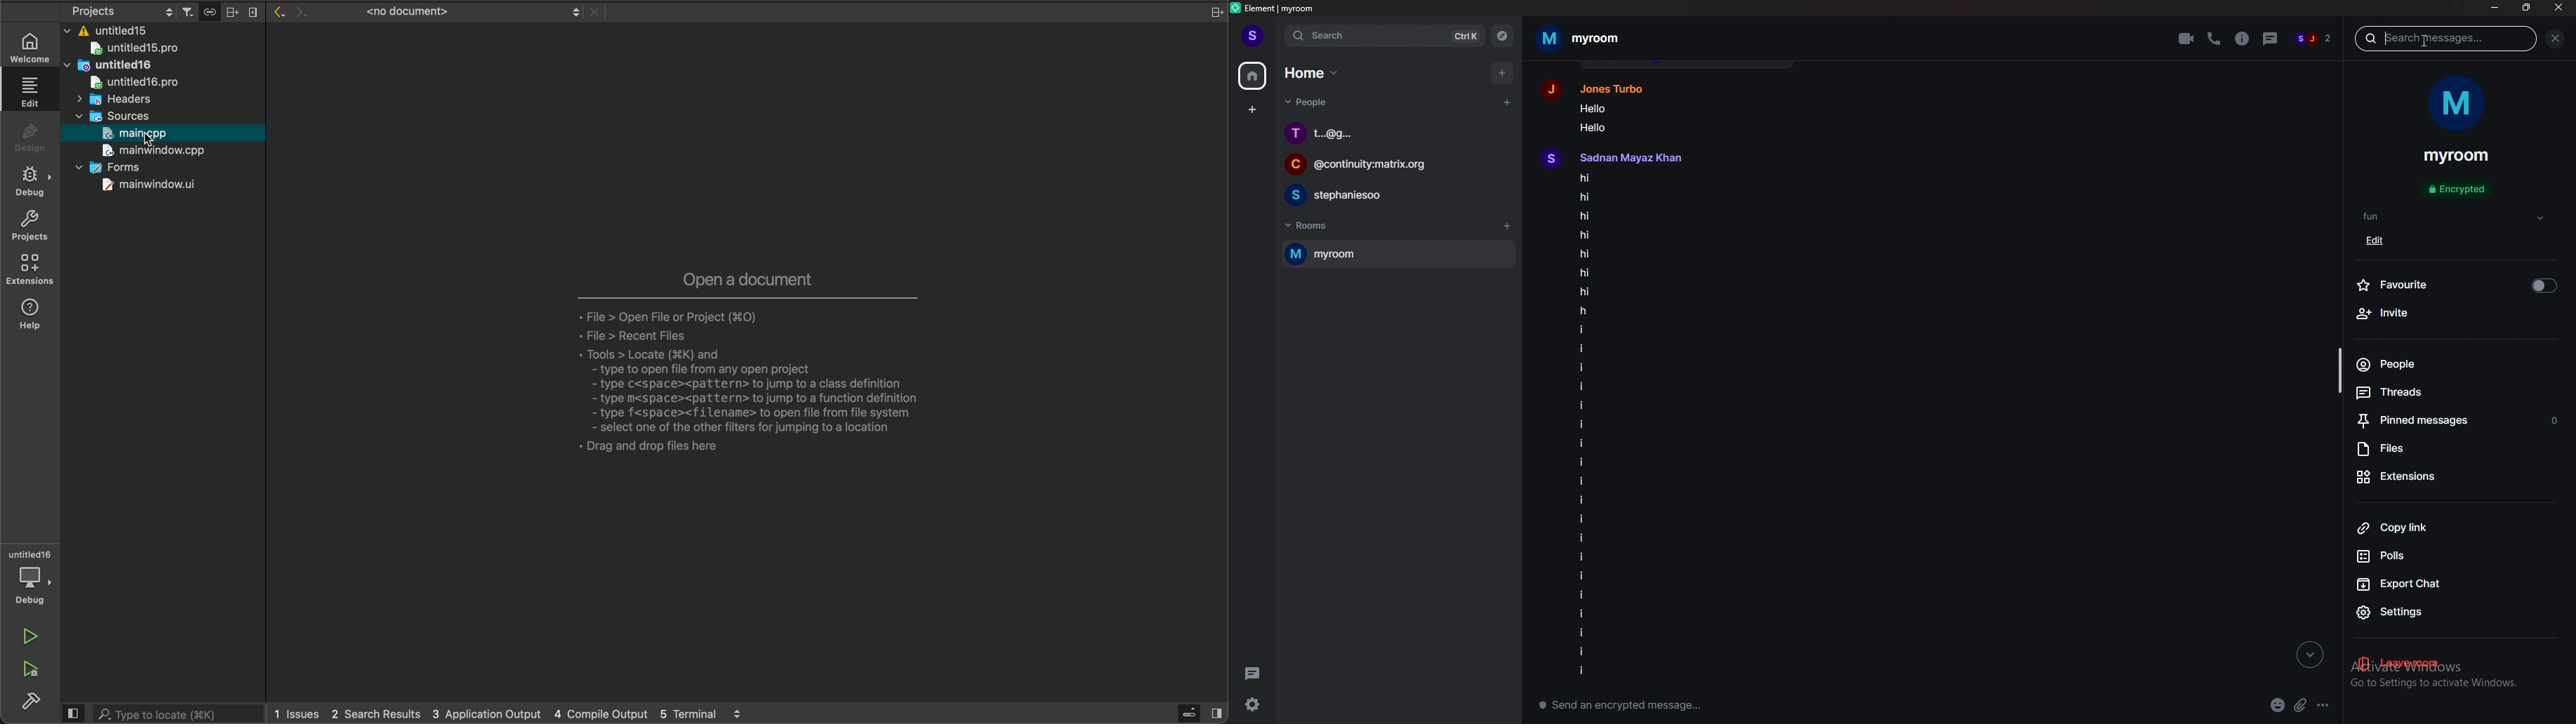 Image resolution: width=2576 pixels, height=728 pixels. Describe the element at coordinates (1254, 75) in the screenshot. I see `home` at that location.